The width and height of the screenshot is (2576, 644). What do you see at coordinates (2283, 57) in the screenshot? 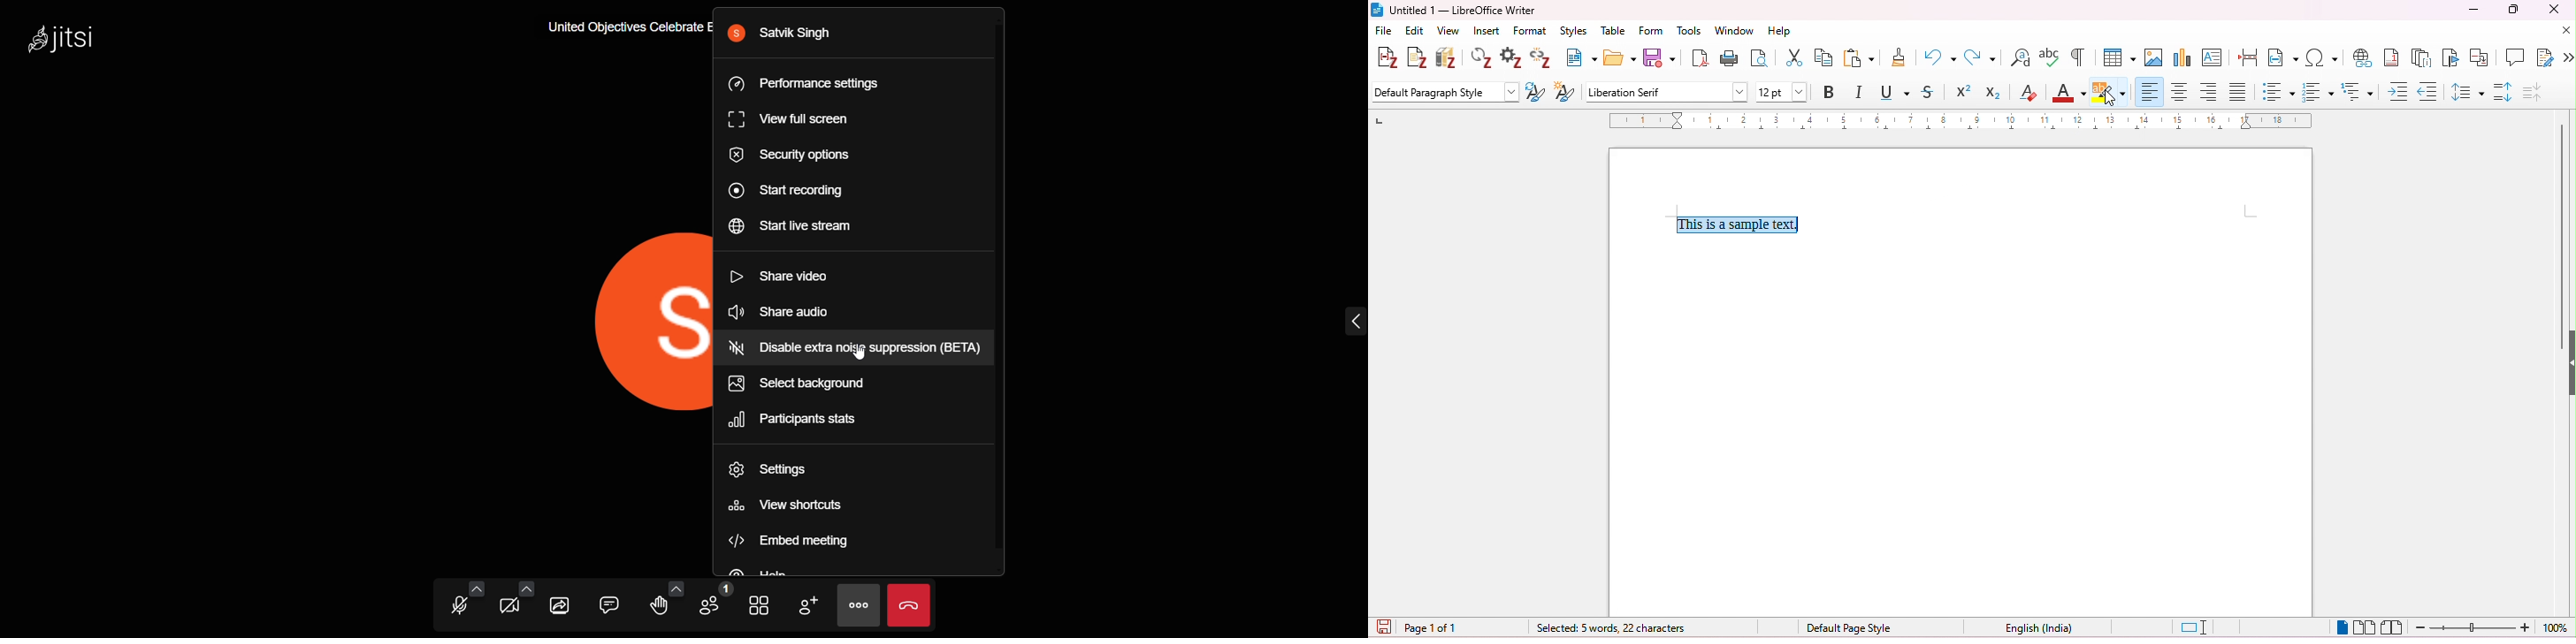
I see `insert field` at bounding box center [2283, 57].